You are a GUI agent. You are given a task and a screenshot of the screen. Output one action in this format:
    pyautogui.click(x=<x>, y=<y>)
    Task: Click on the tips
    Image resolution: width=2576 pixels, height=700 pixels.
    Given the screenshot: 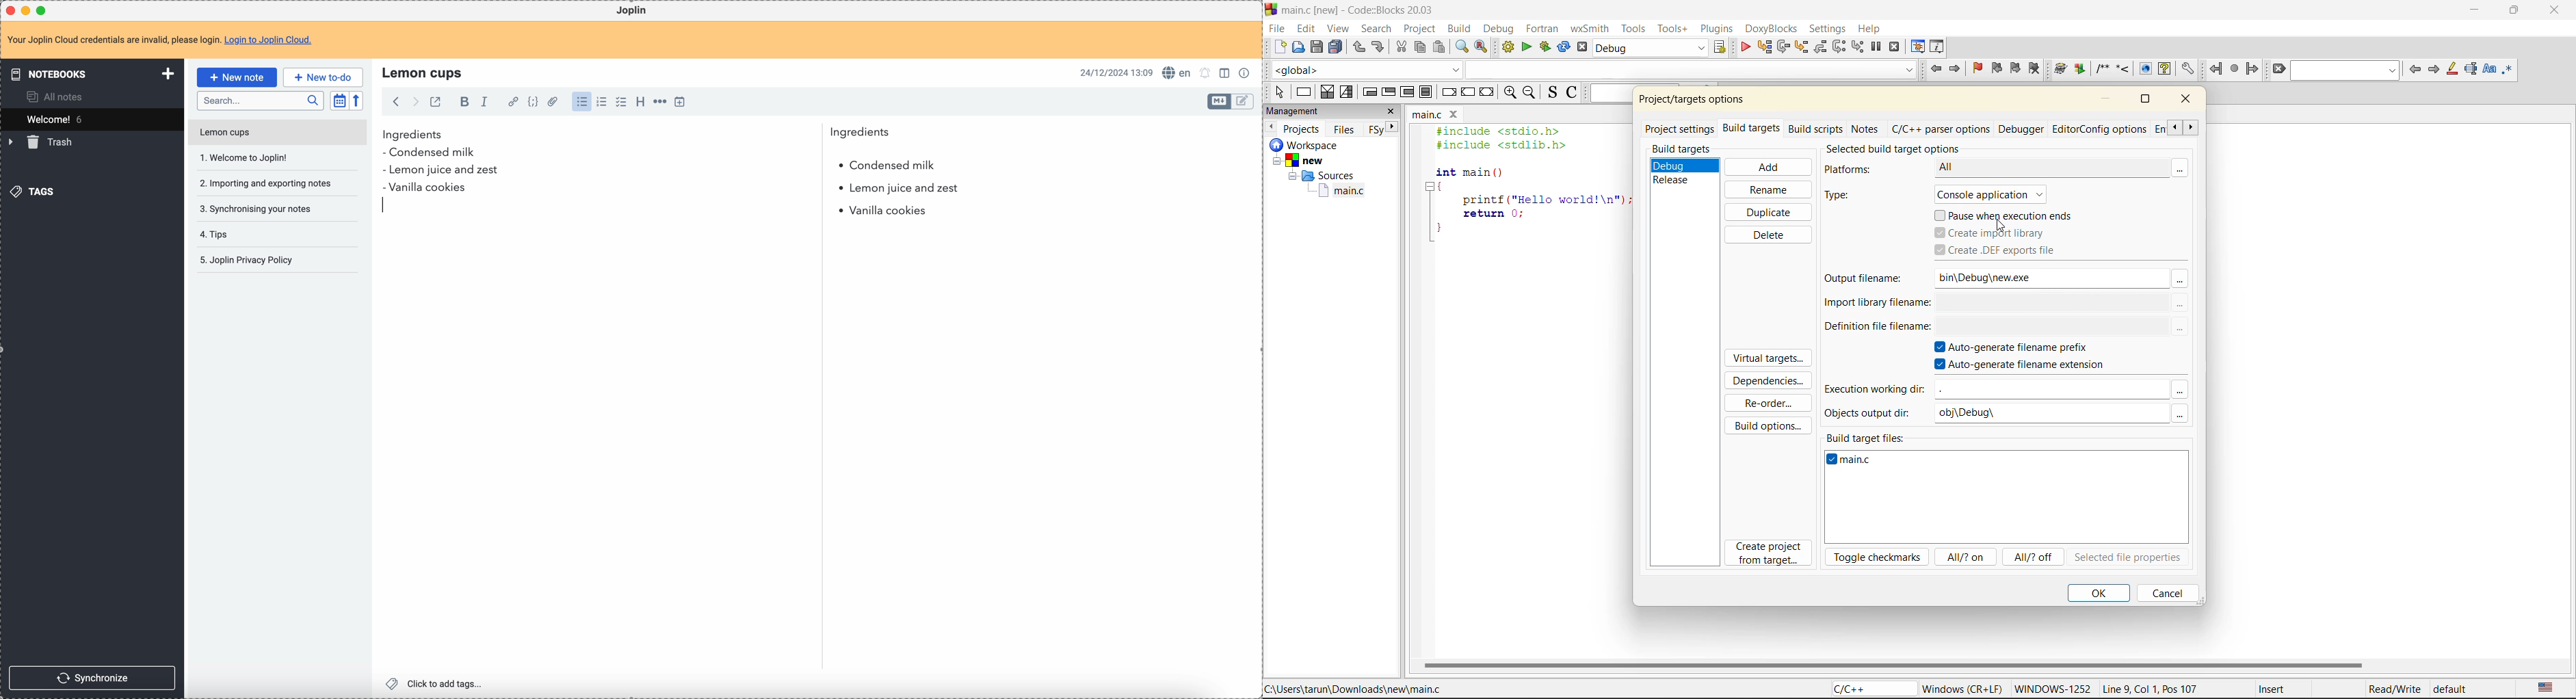 What is the action you would take?
    pyautogui.click(x=216, y=235)
    